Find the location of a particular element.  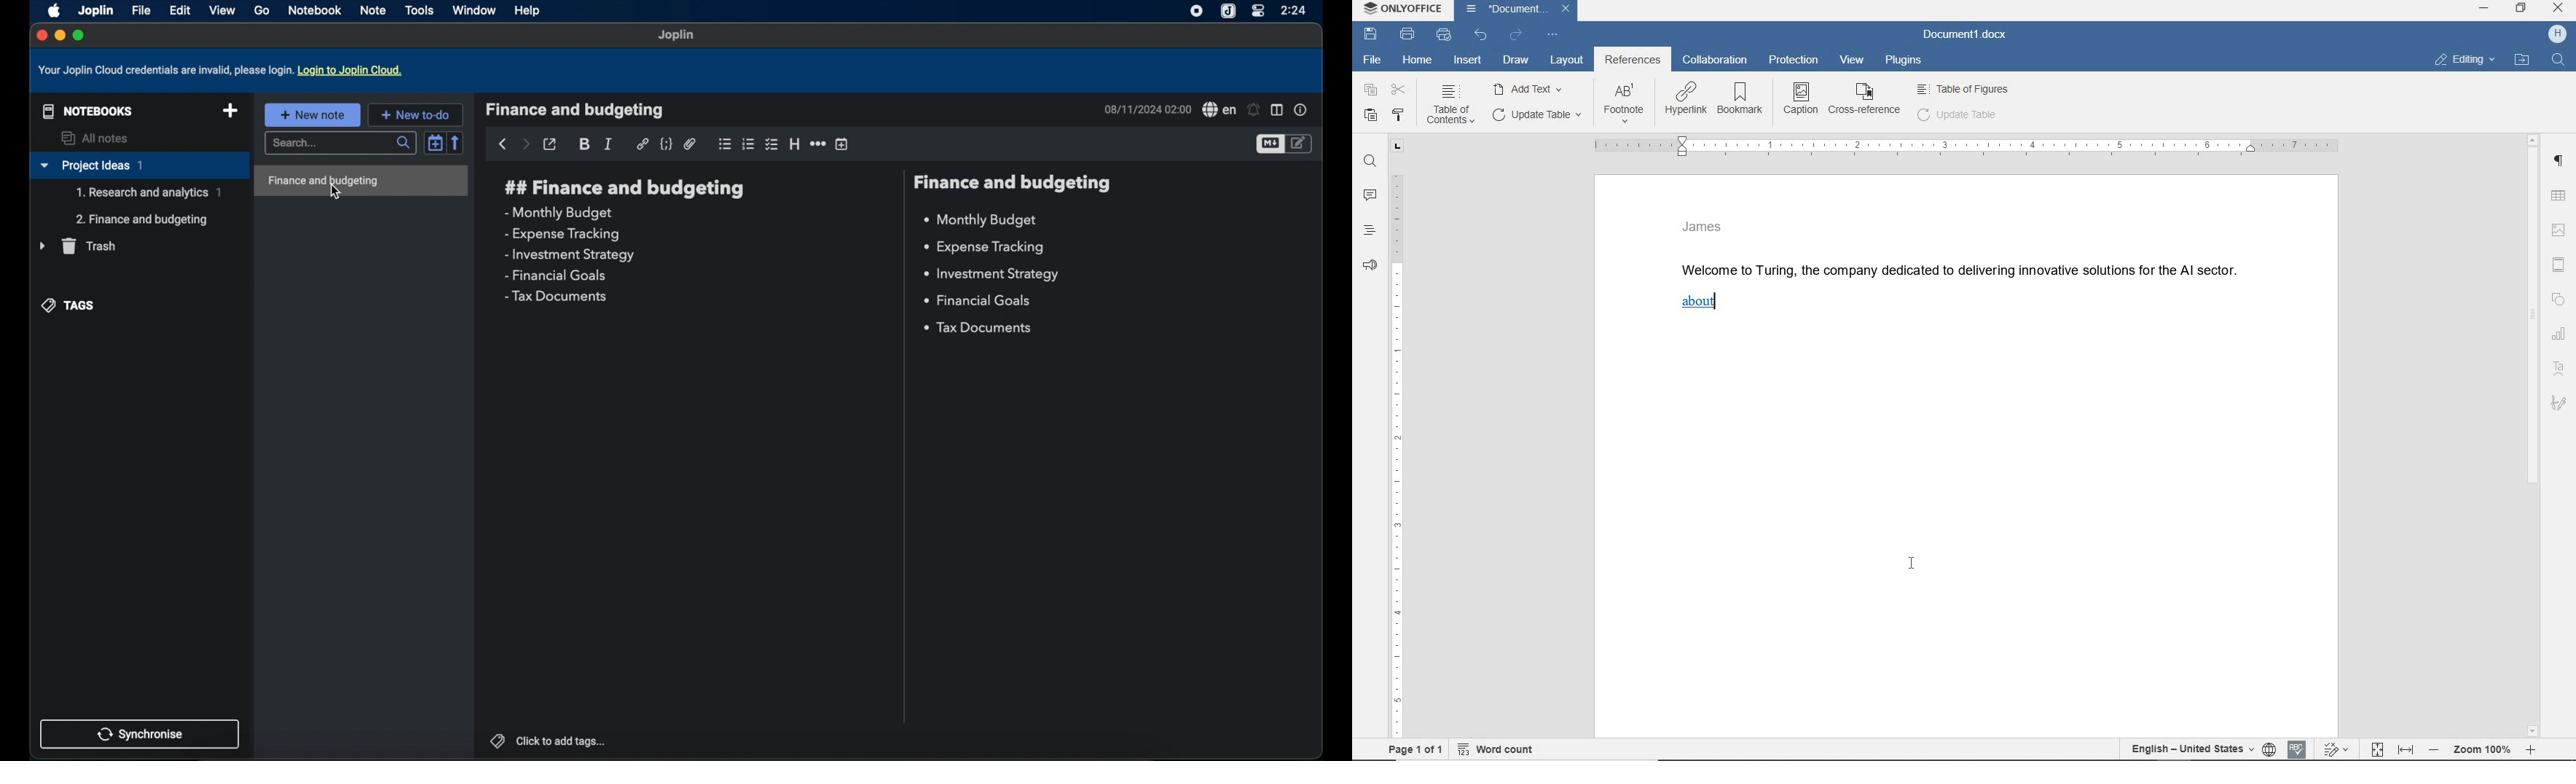

update table is located at coordinates (1957, 114).